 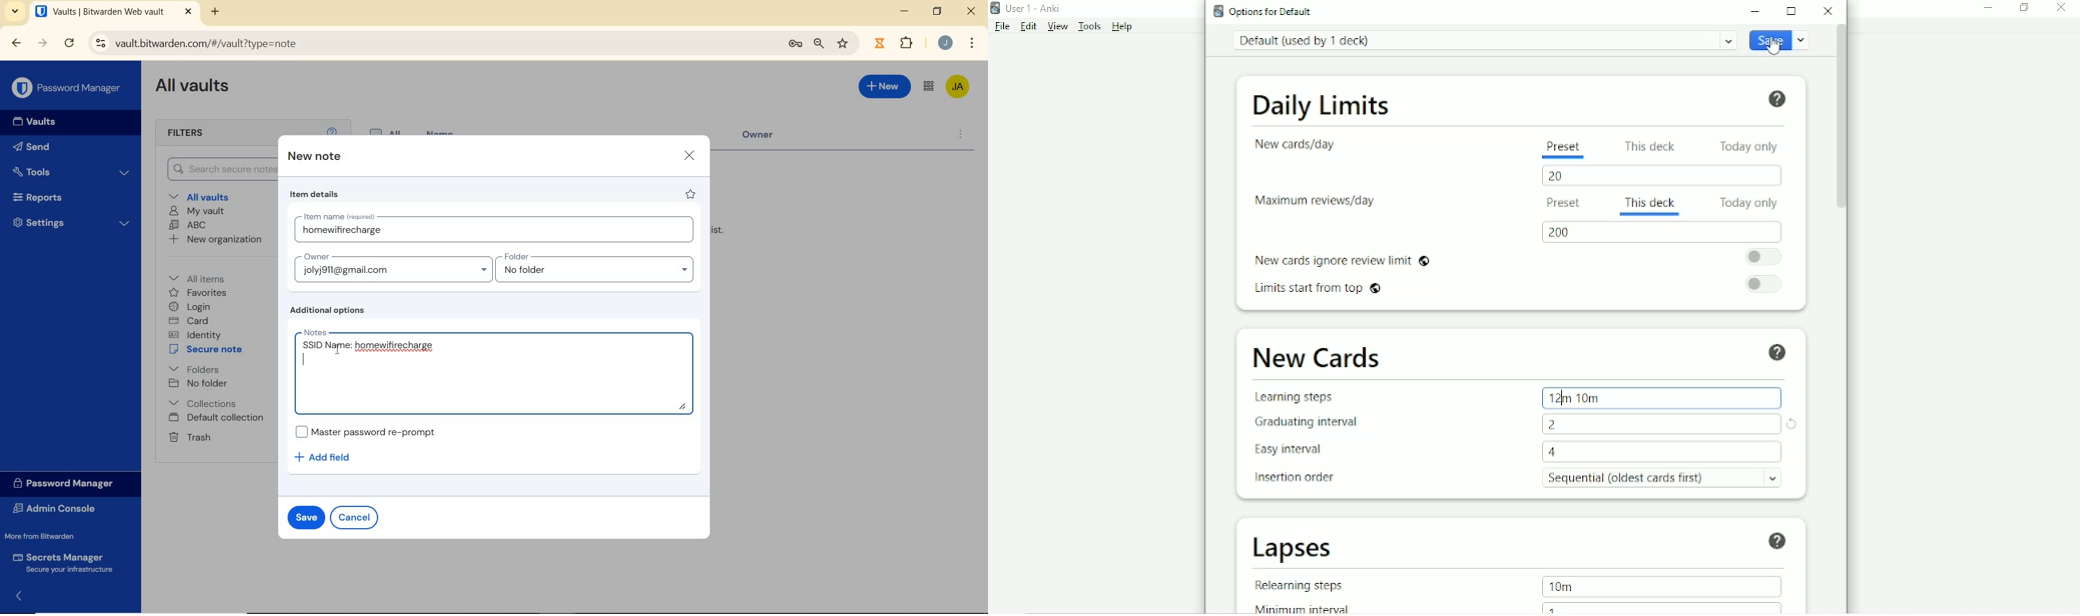 I want to click on Account, so click(x=945, y=42).